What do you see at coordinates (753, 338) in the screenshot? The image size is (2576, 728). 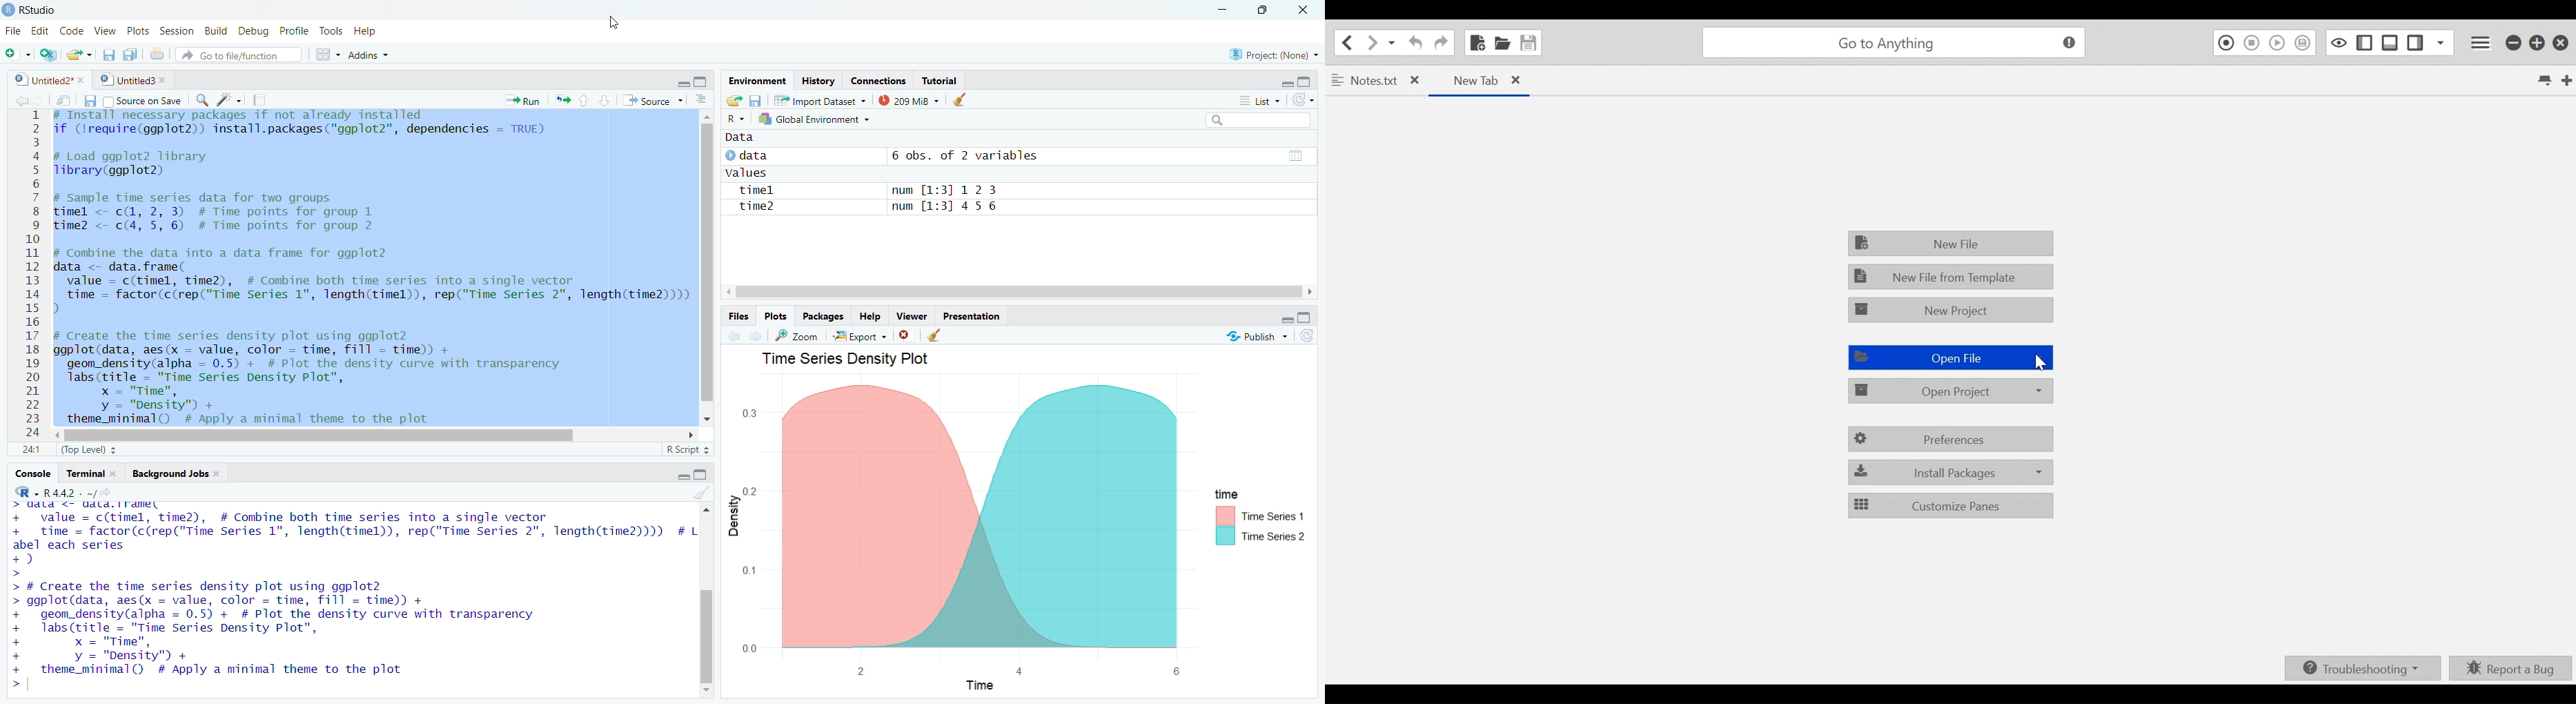 I see `Next` at bounding box center [753, 338].